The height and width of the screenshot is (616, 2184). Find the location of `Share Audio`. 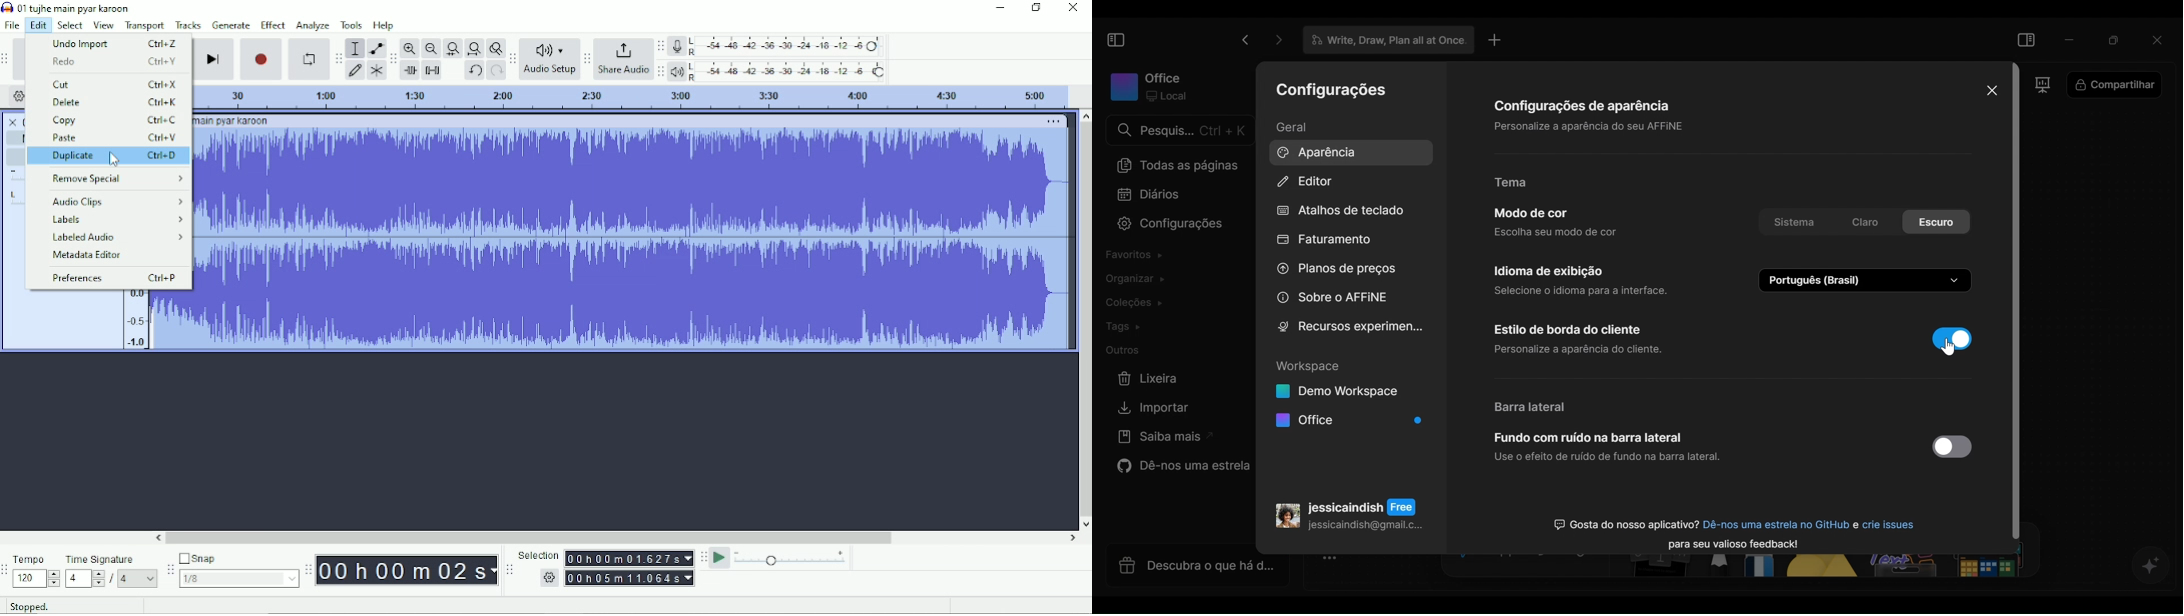

Share Audio is located at coordinates (623, 59).